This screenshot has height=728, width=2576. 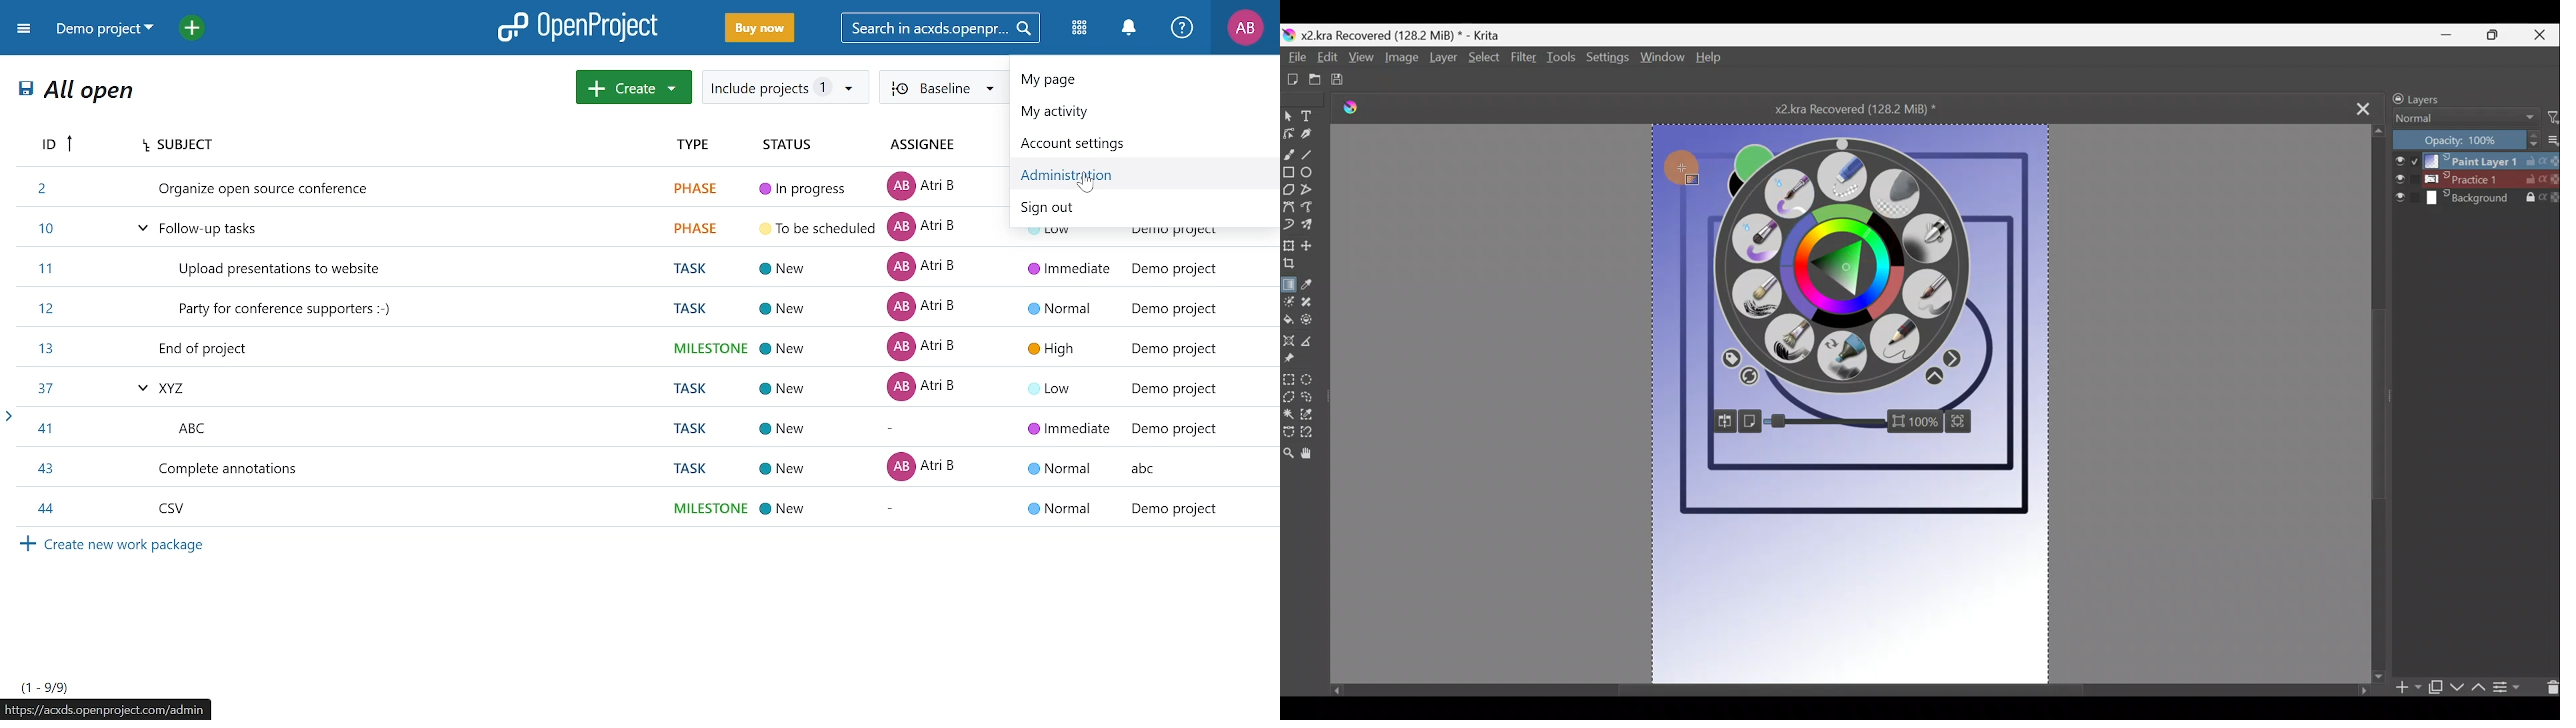 What do you see at coordinates (1288, 398) in the screenshot?
I see `Polgonal selection tool` at bounding box center [1288, 398].